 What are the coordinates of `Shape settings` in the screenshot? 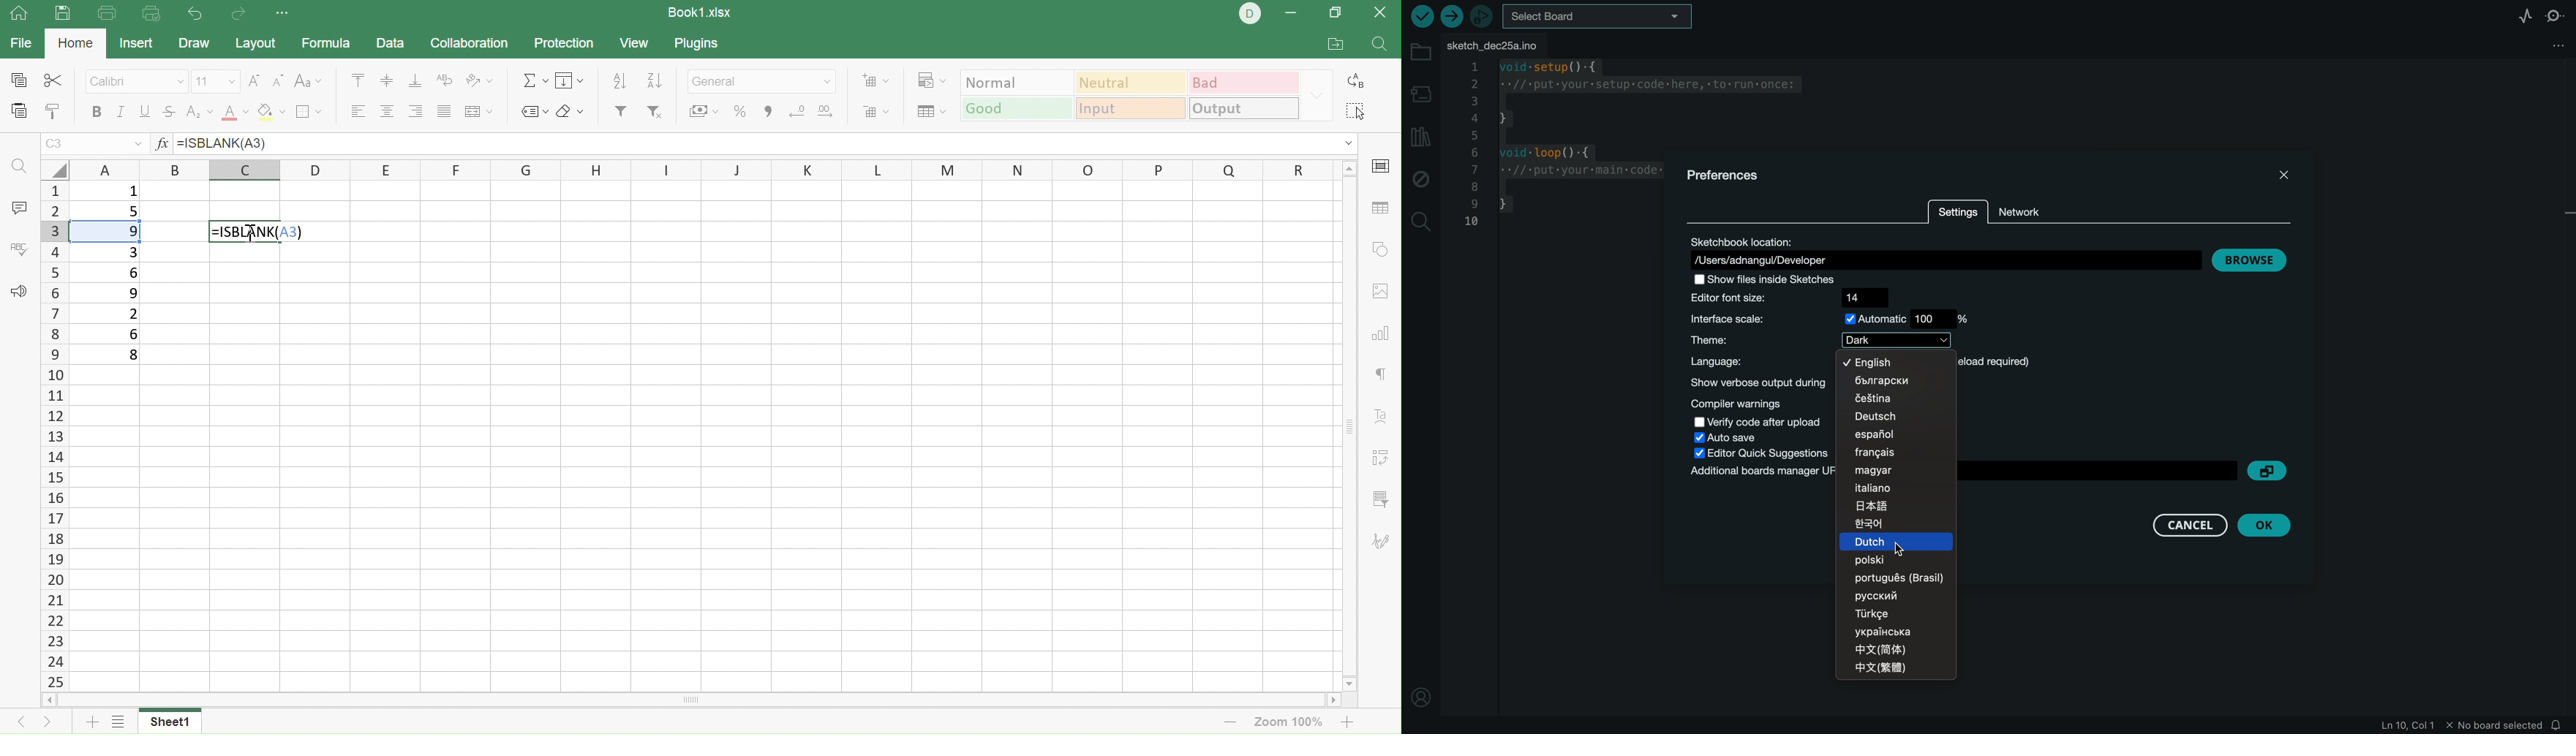 It's located at (1382, 251).